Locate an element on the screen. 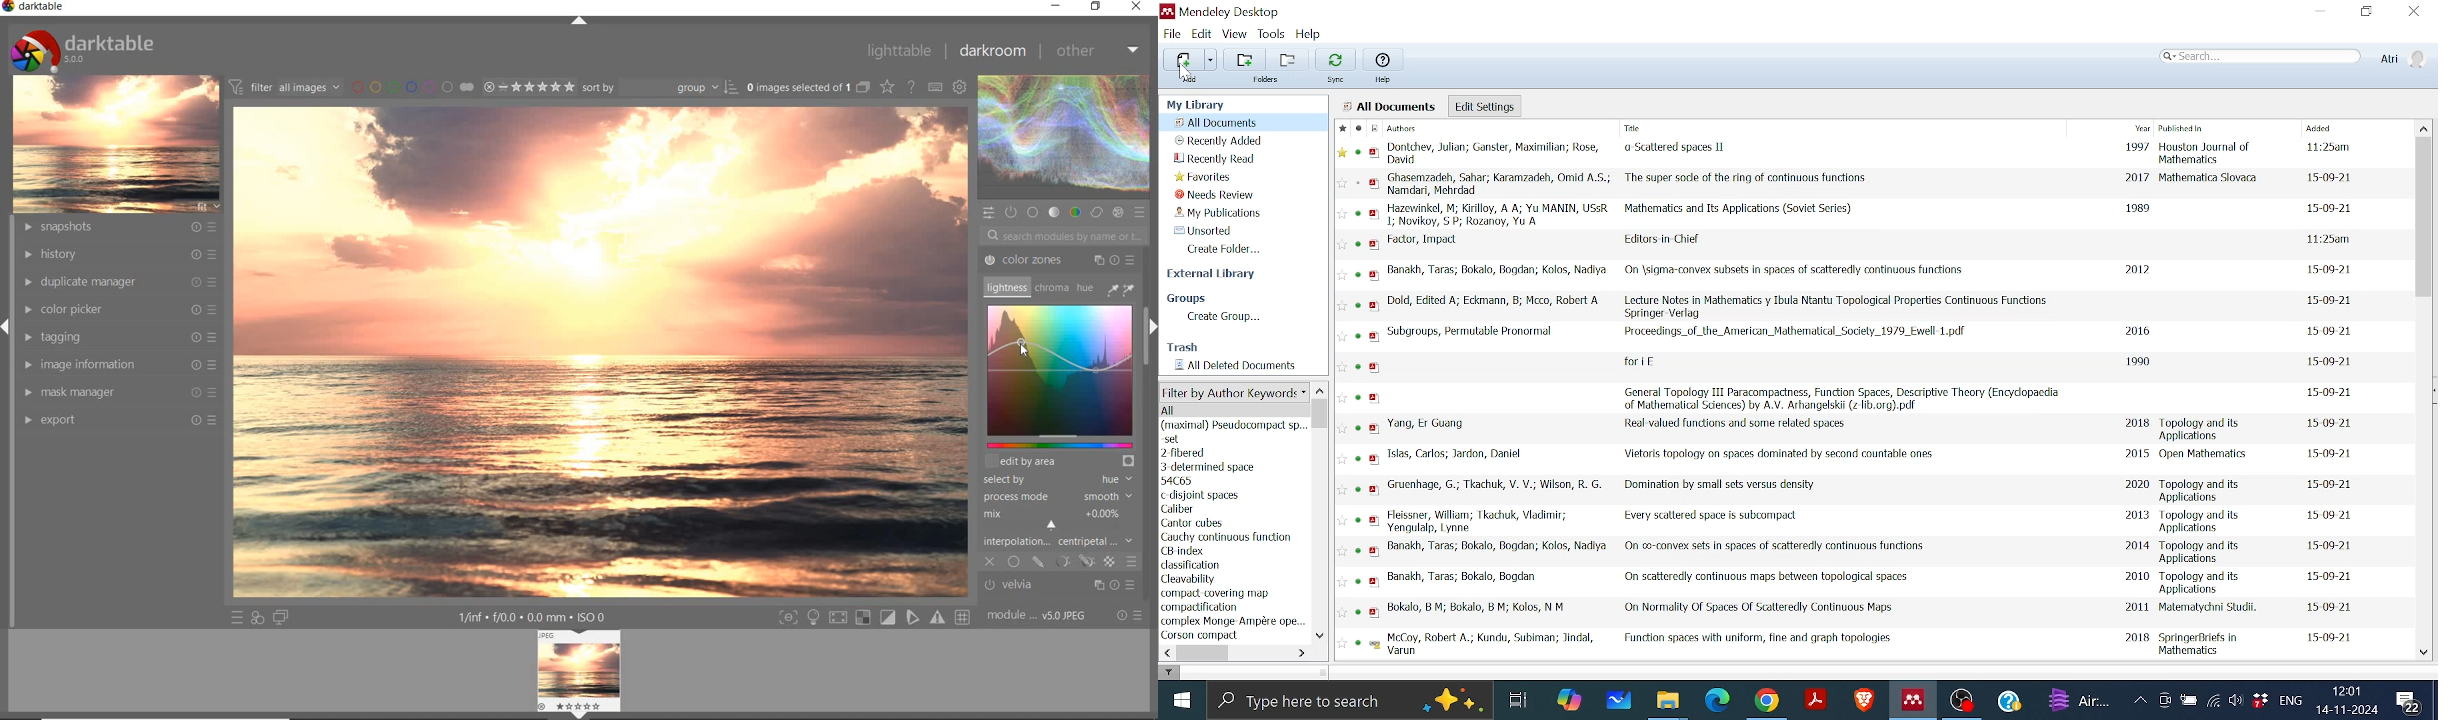 The width and height of the screenshot is (2464, 728). favourite is located at coordinates (1344, 552).